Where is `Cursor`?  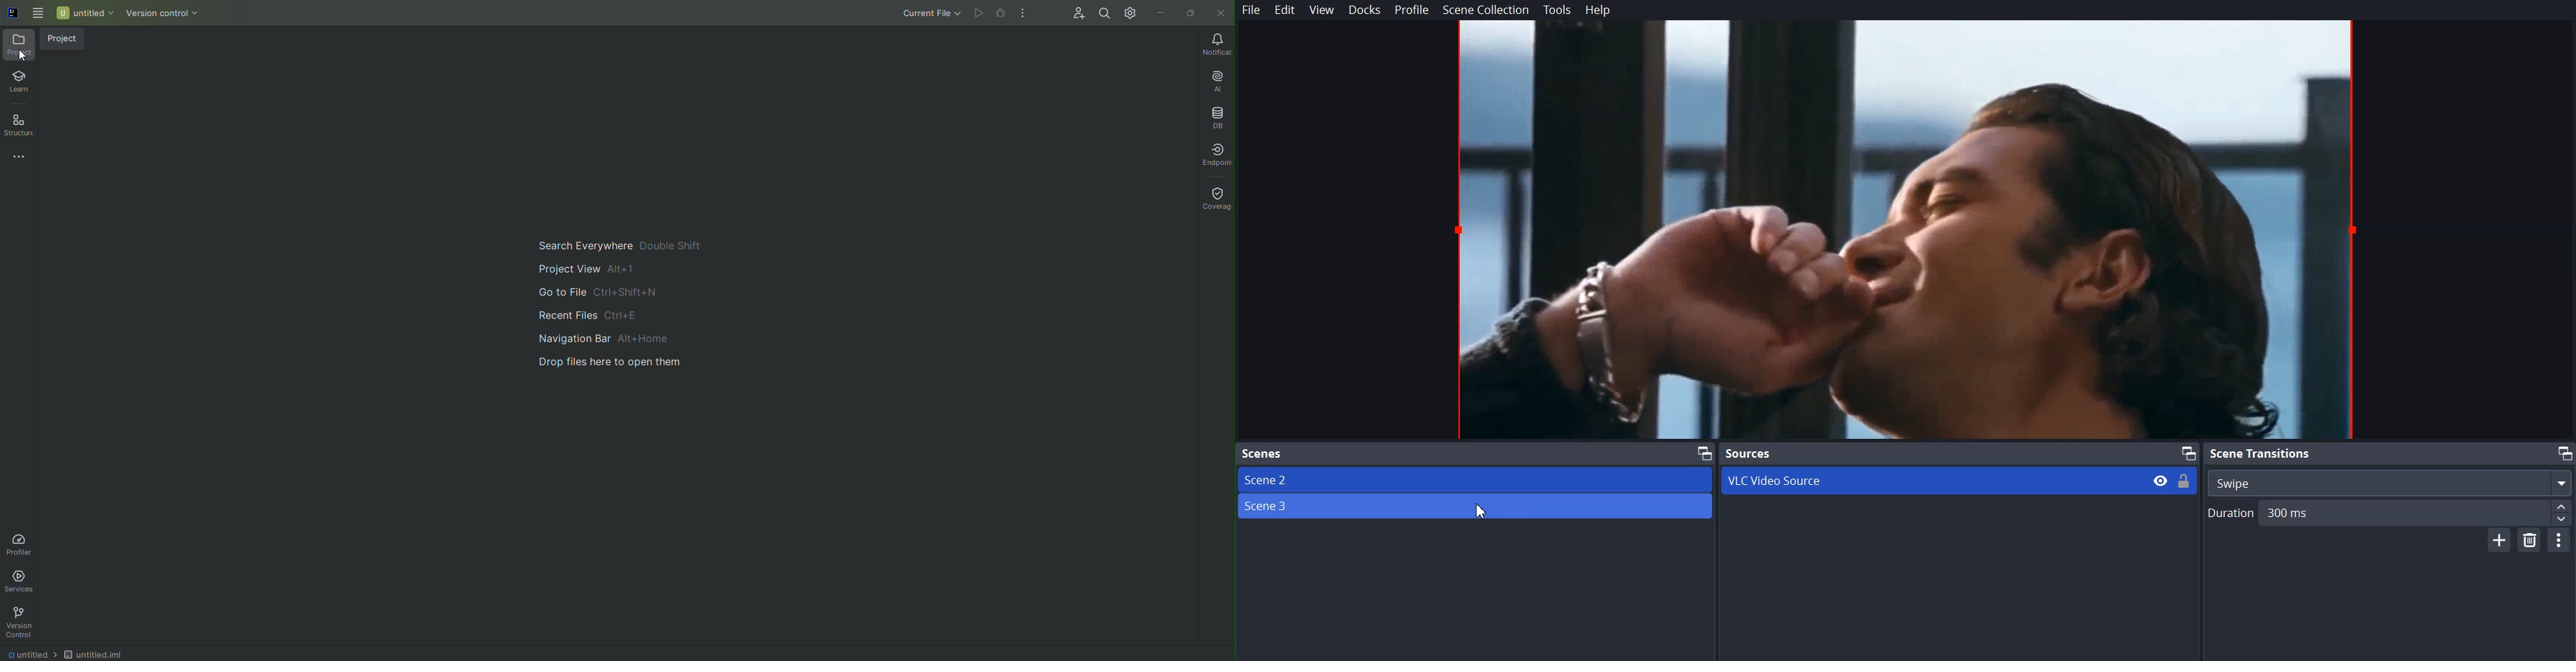 Cursor is located at coordinates (1484, 511).